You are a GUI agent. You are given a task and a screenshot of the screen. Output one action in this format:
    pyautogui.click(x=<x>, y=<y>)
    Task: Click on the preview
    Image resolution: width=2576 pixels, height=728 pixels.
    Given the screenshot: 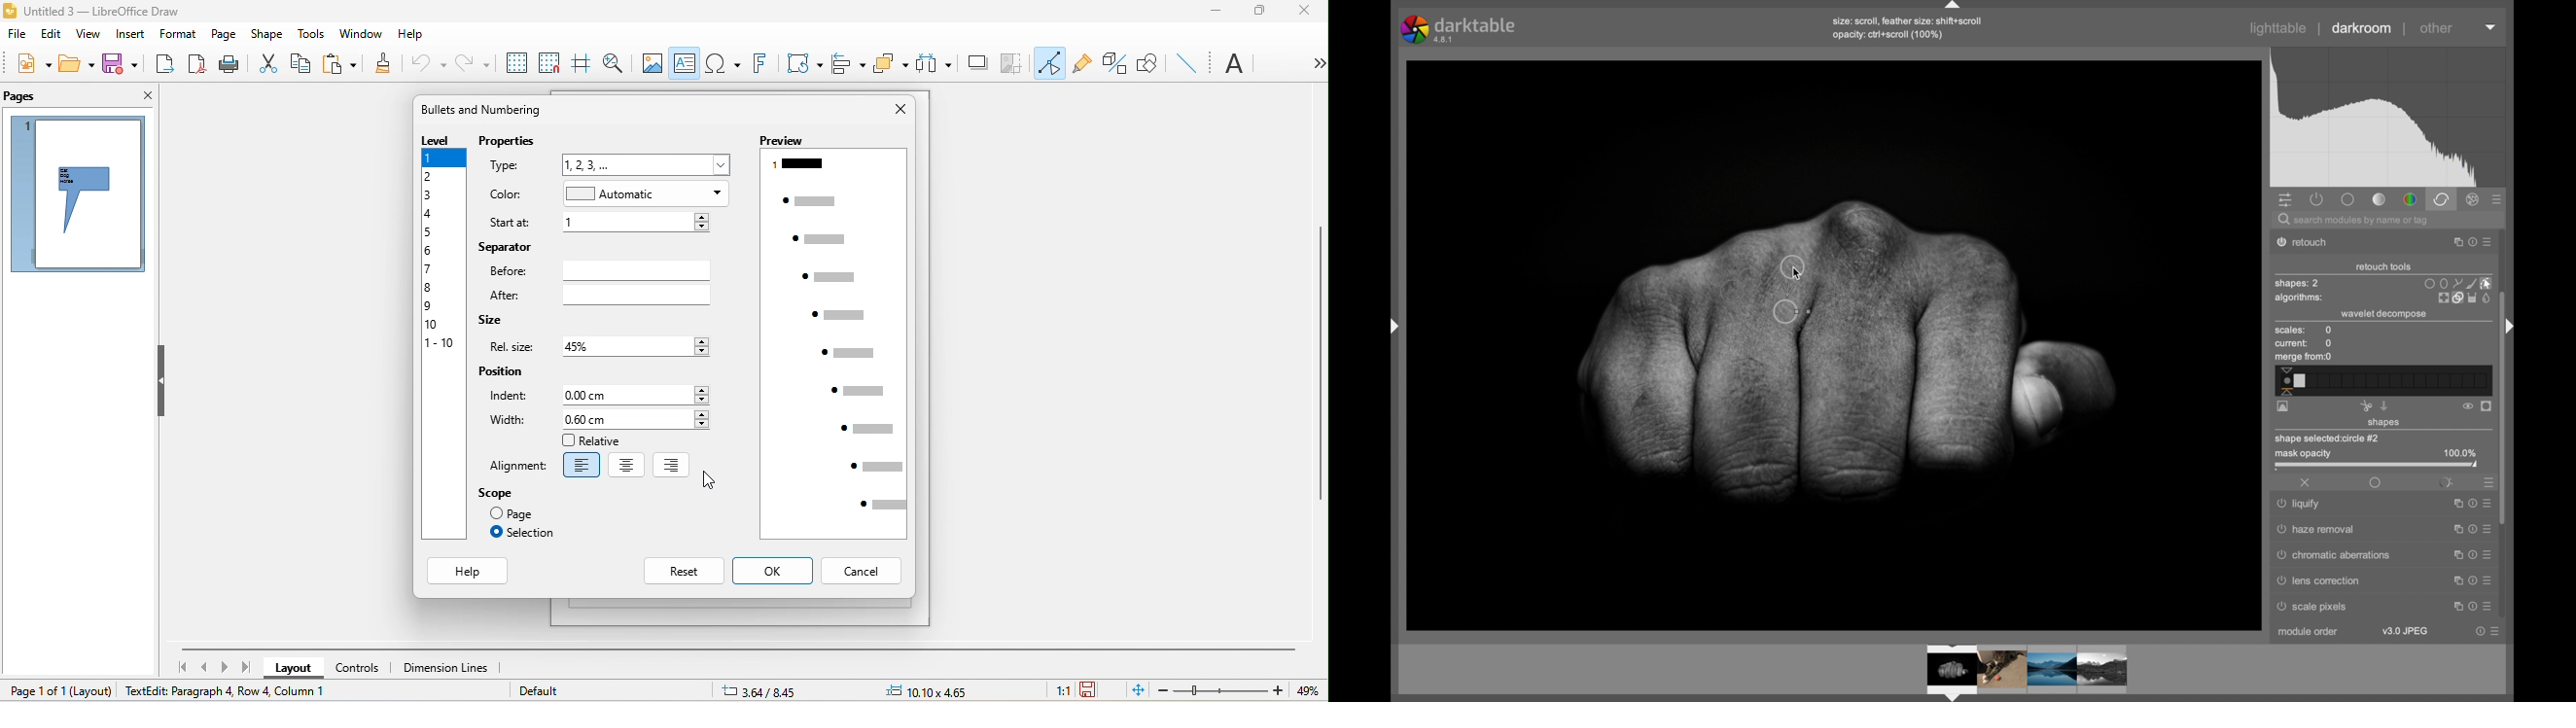 What is the action you would take?
    pyautogui.click(x=829, y=336)
    